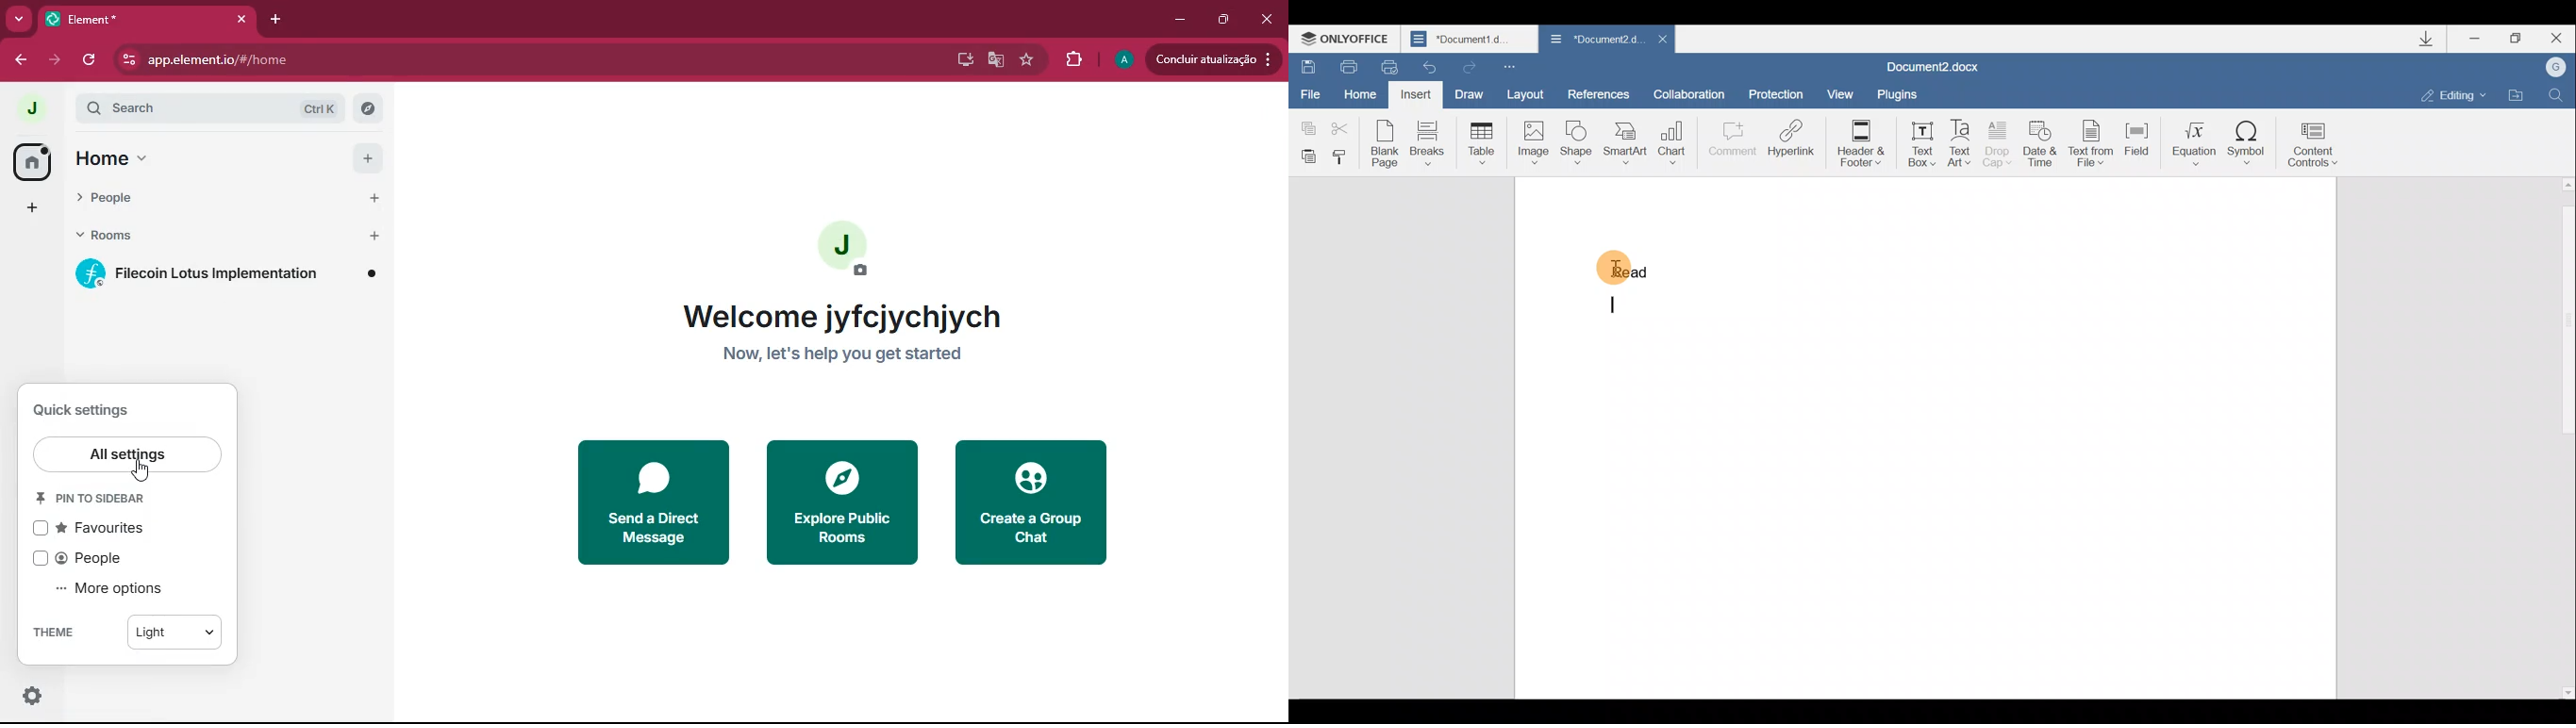 The height and width of the screenshot is (728, 2576). What do you see at coordinates (1471, 93) in the screenshot?
I see `Draw` at bounding box center [1471, 93].